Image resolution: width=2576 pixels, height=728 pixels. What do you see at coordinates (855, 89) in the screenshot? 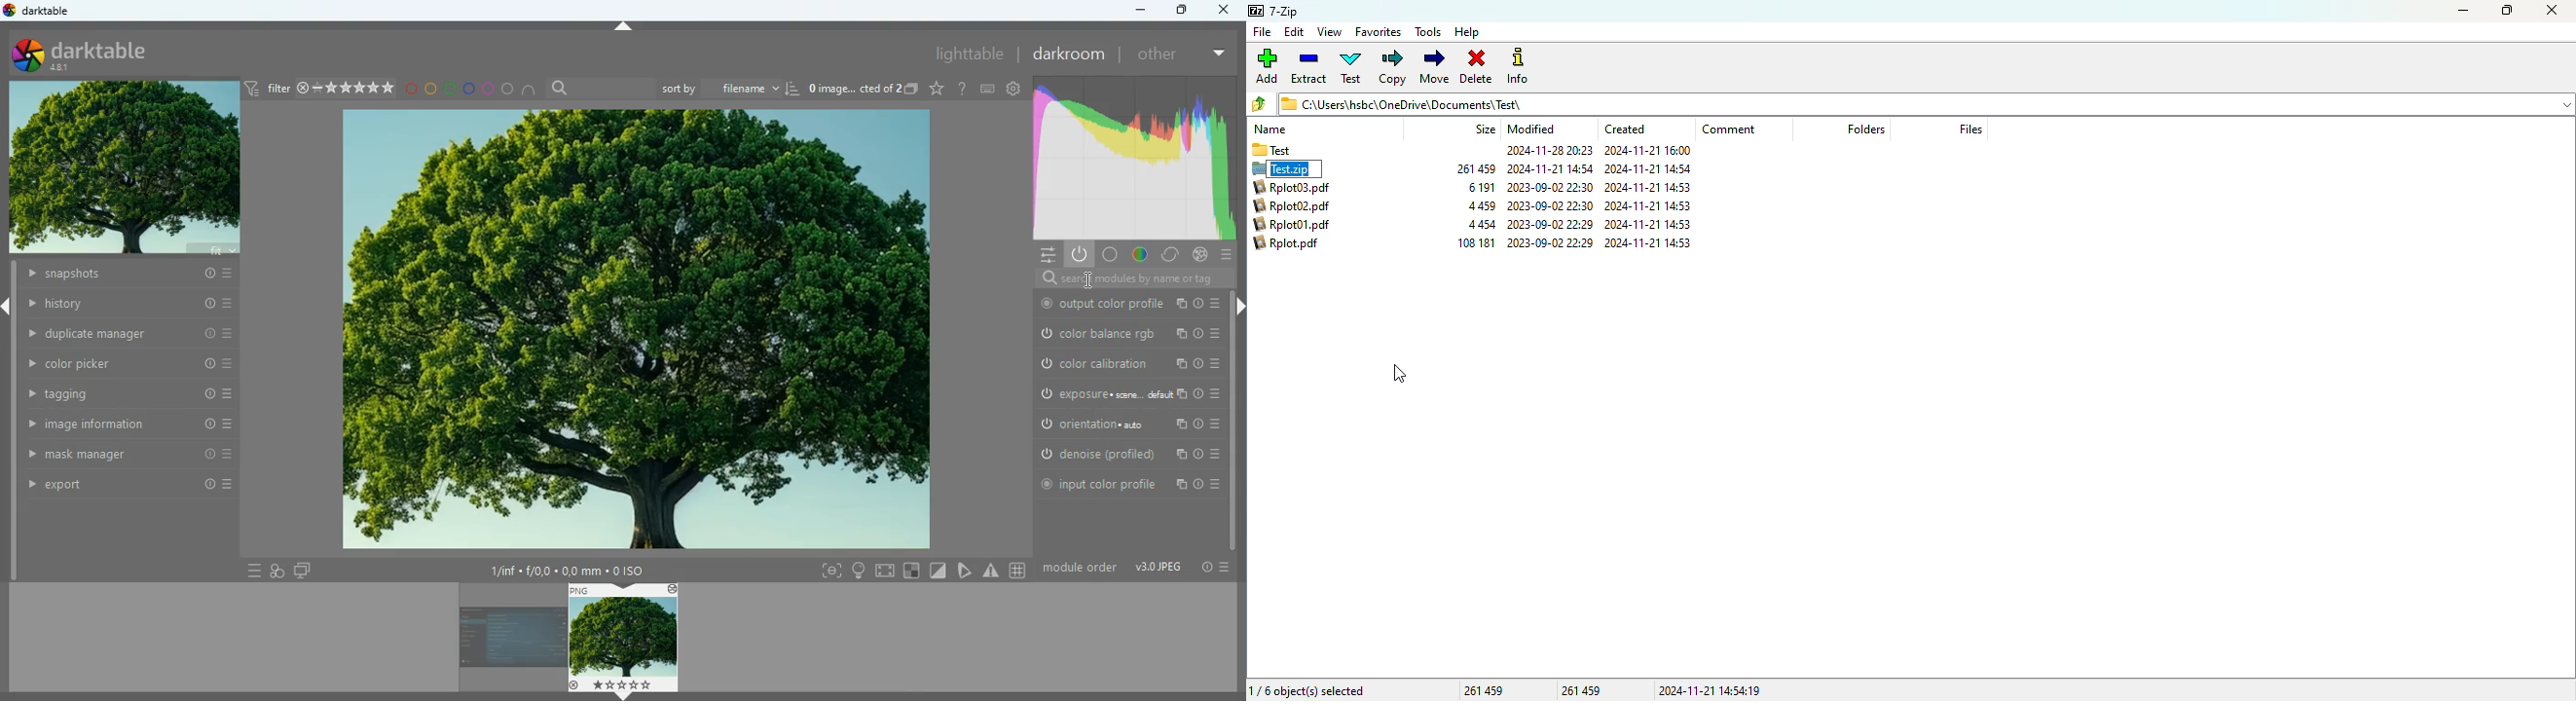
I see `image name` at bounding box center [855, 89].